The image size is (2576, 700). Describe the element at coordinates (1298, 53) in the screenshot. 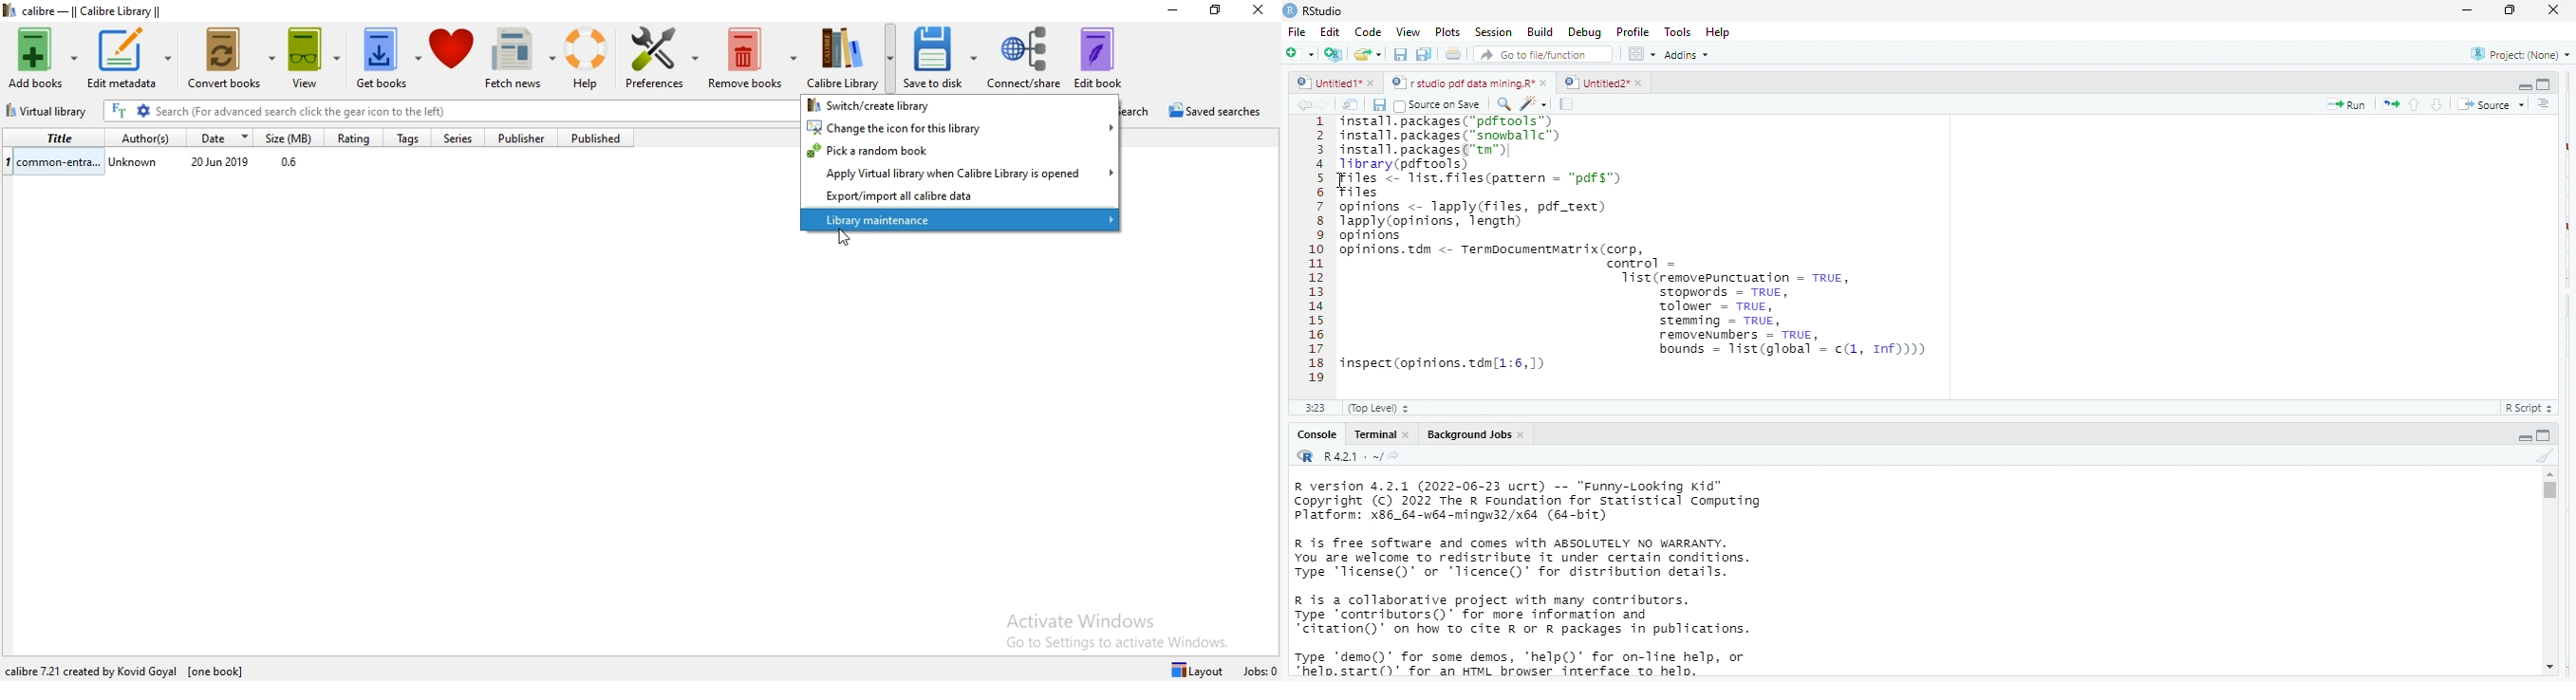

I see `new file` at that location.